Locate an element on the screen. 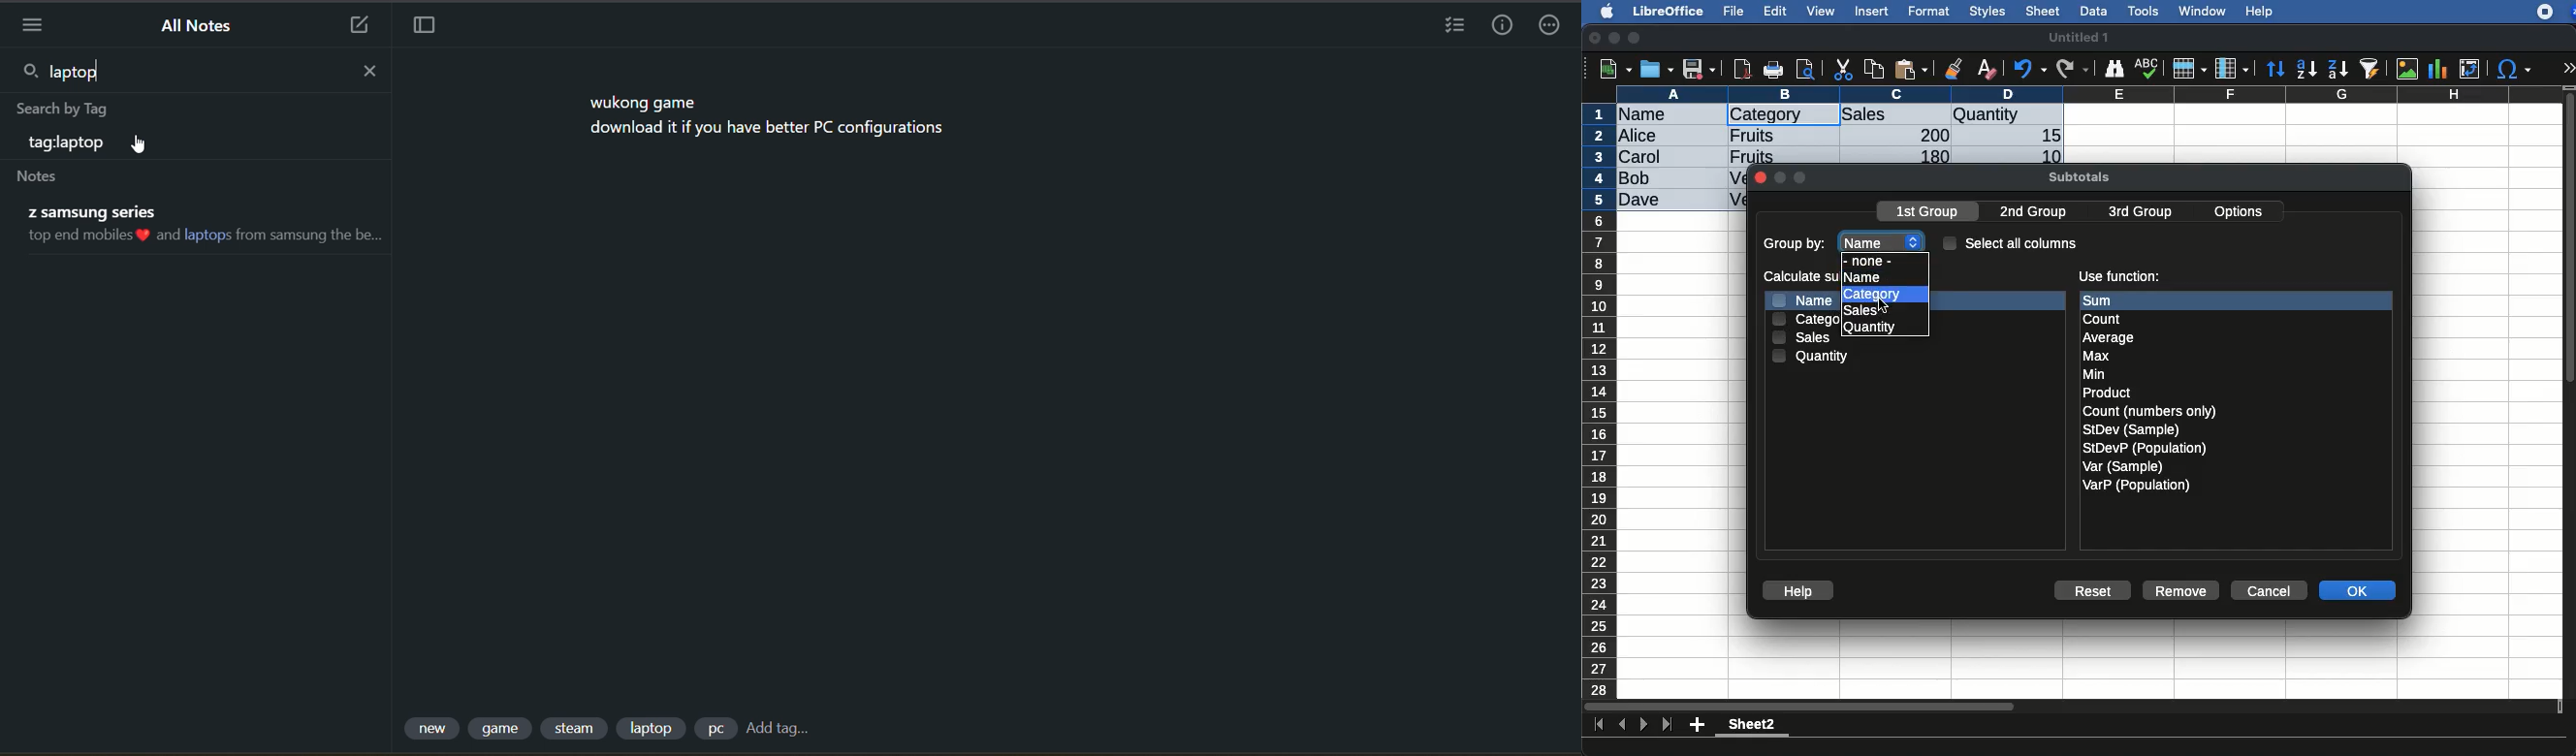 Image resolution: width=2576 pixels, height=756 pixels. previous sheet is located at coordinates (1624, 725).